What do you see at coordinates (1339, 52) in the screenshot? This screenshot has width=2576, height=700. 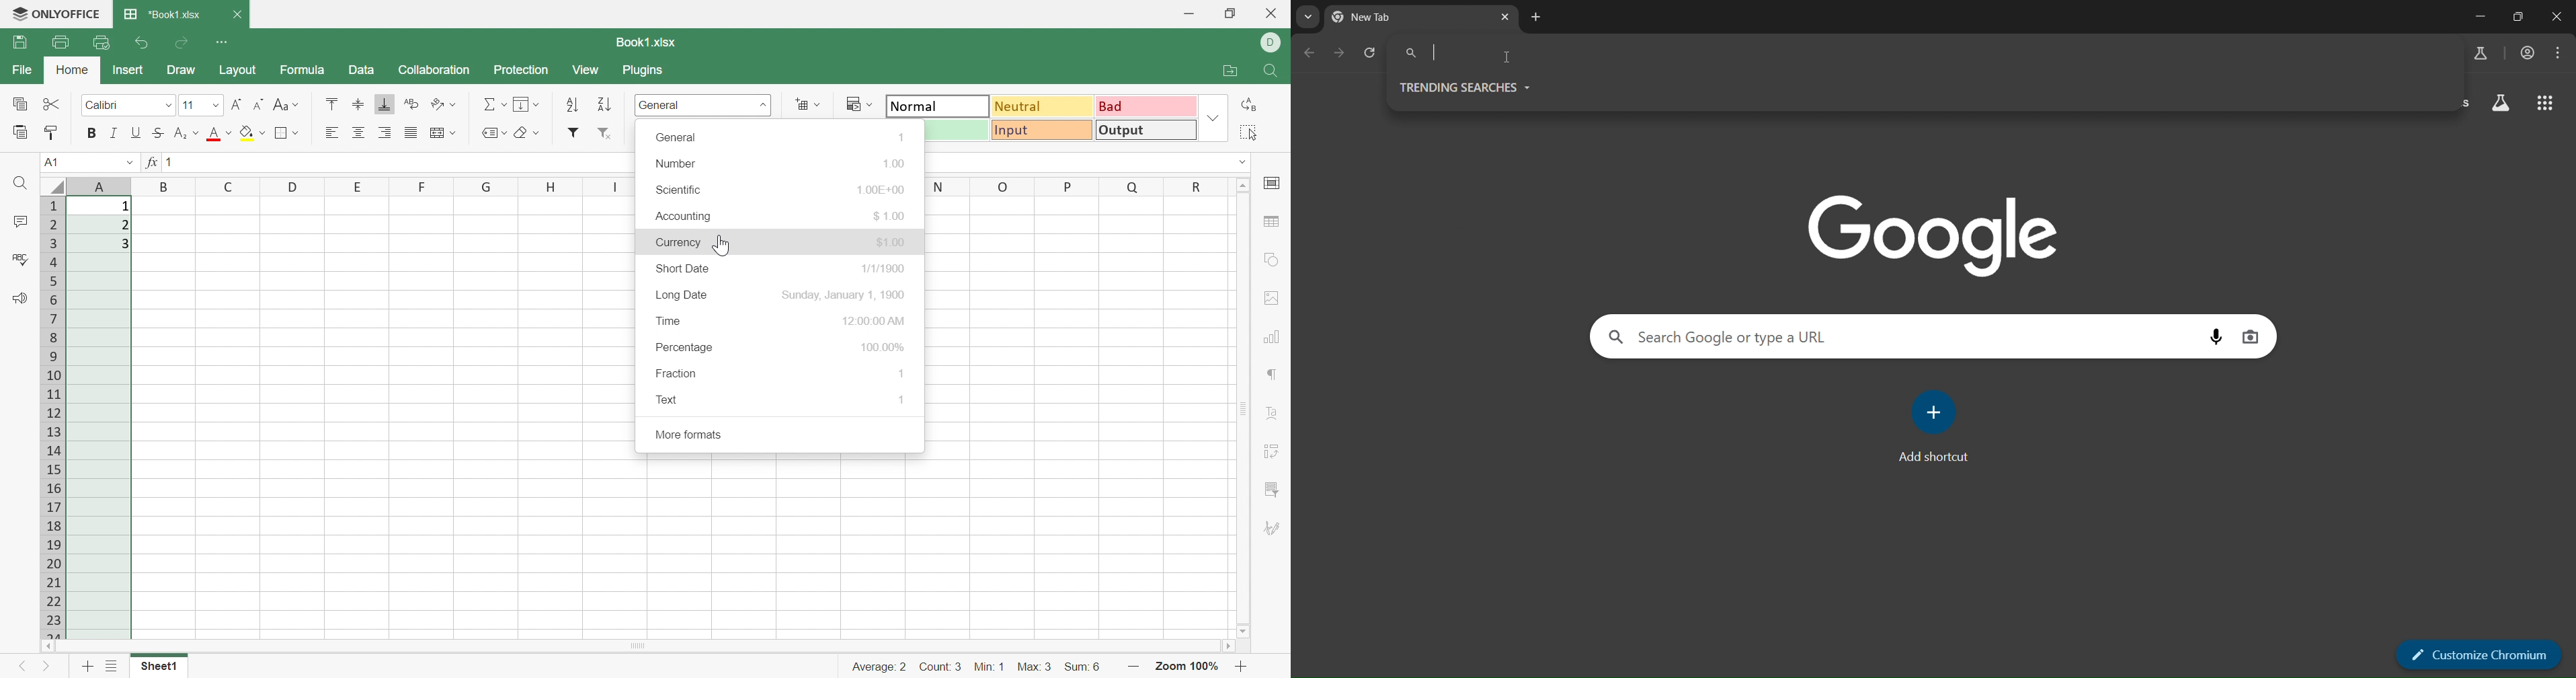 I see `go forward 1 page` at bounding box center [1339, 52].